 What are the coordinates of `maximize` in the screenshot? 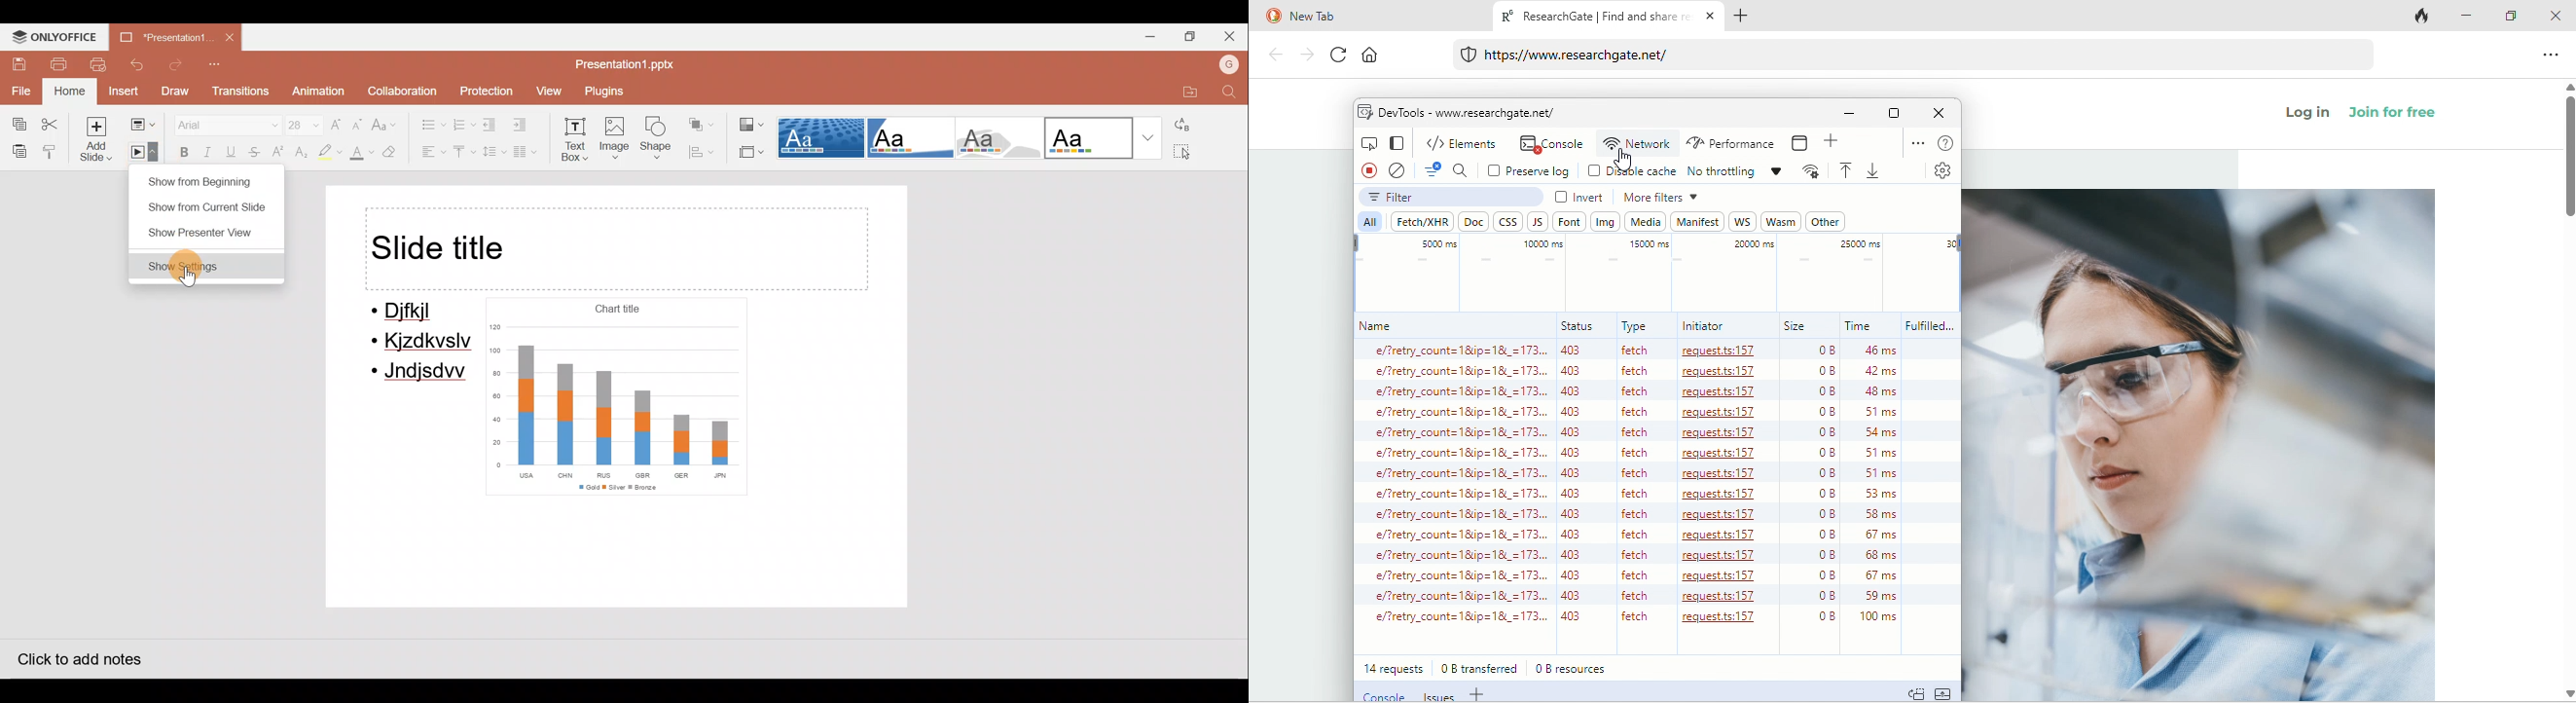 It's located at (1894, 113).